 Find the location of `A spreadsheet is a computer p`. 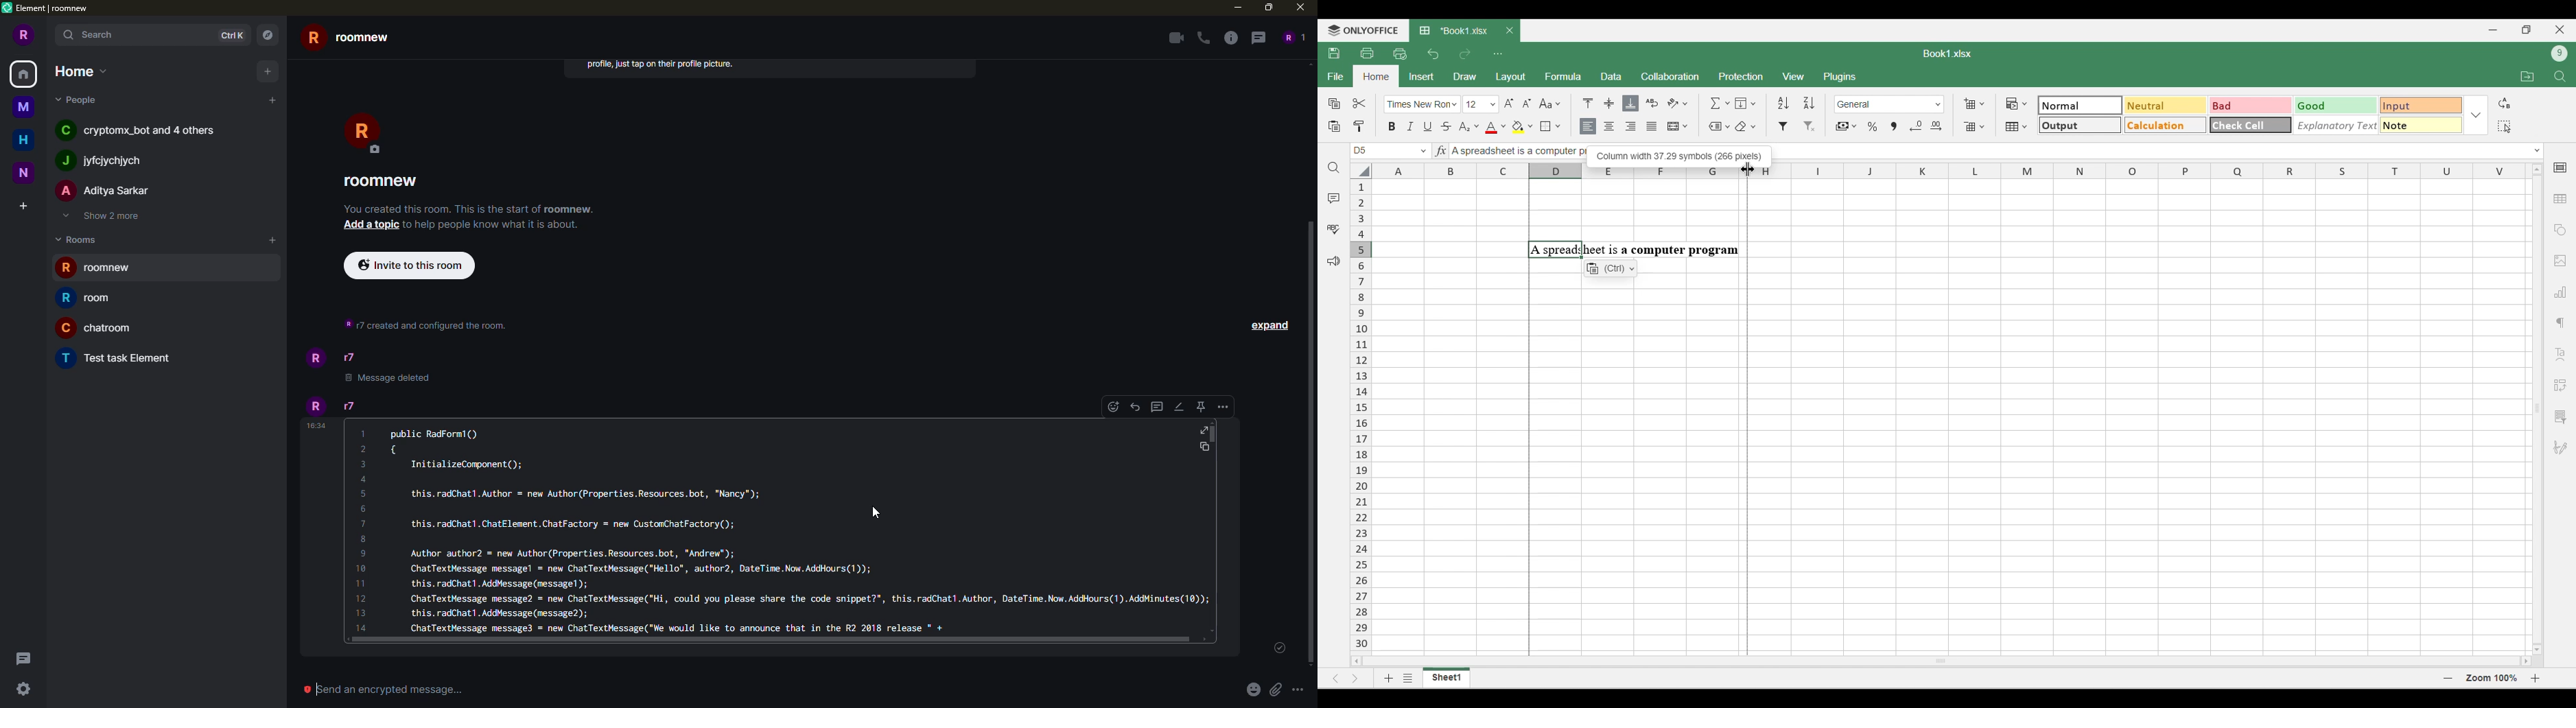

A spreadsheet is a computer p is located at coordinates (1516, 152).